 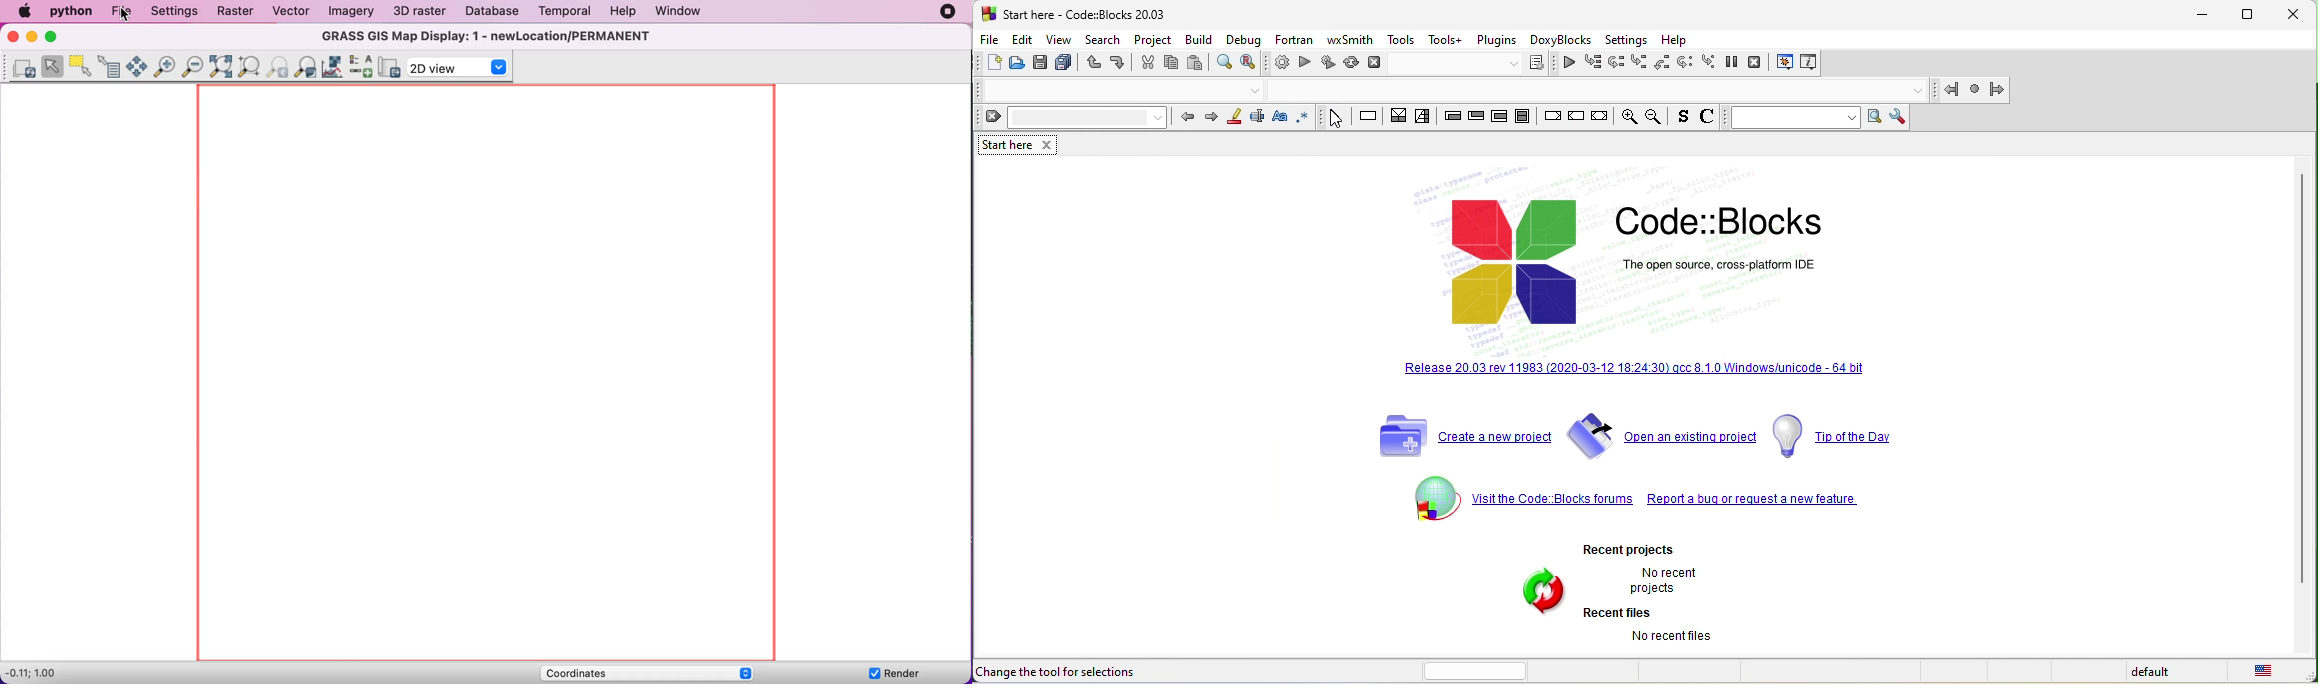 What do you see at coordinates (1243, 41) in the screenshot?
I see `debug` at bounding box center [1243, 41].